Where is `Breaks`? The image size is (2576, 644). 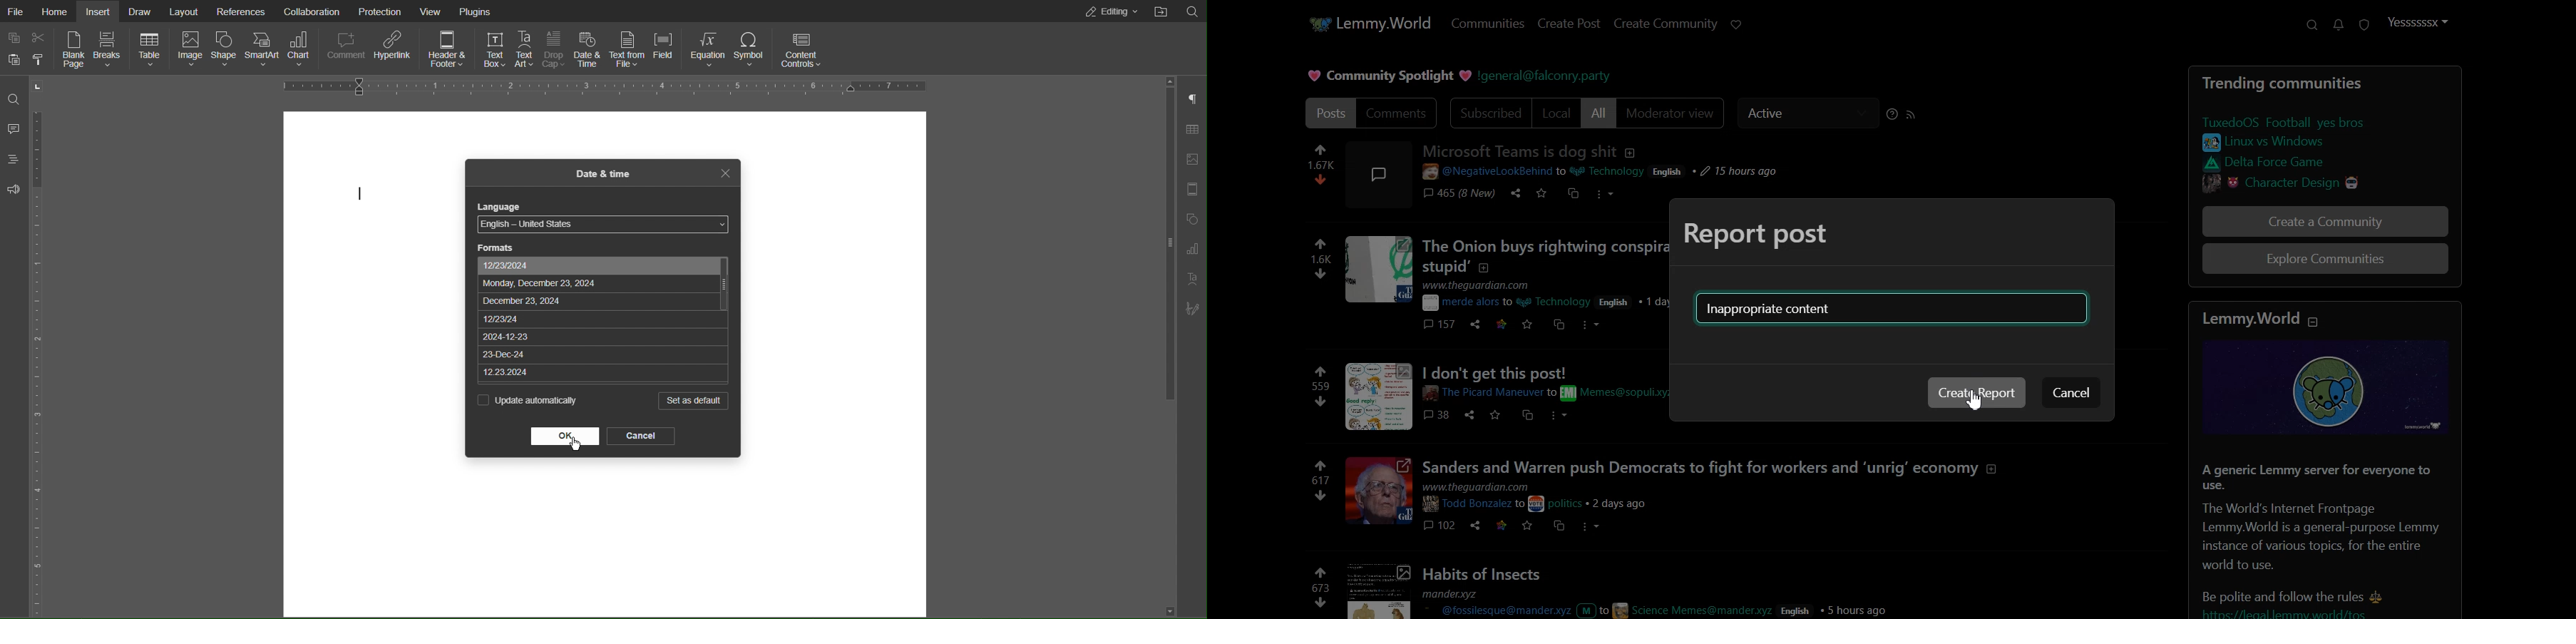 Breaks is located at coordinates (111, 50).